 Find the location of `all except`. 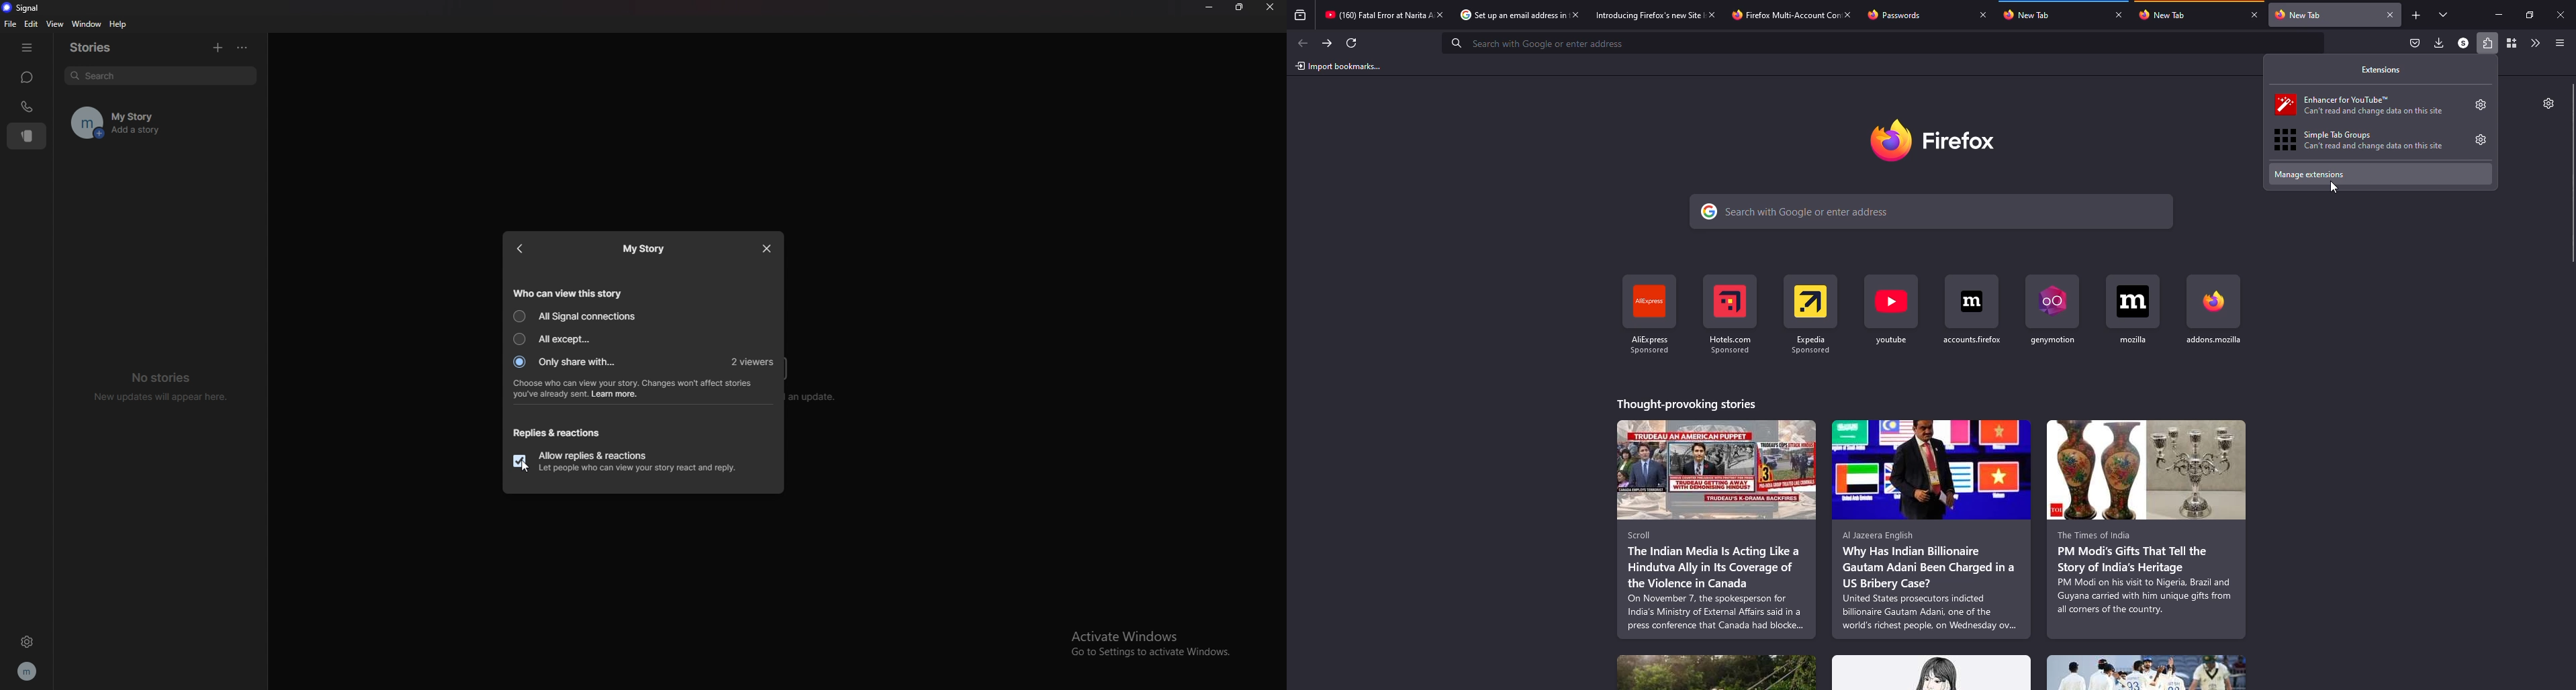

all except is located at coordinates (557, 339).